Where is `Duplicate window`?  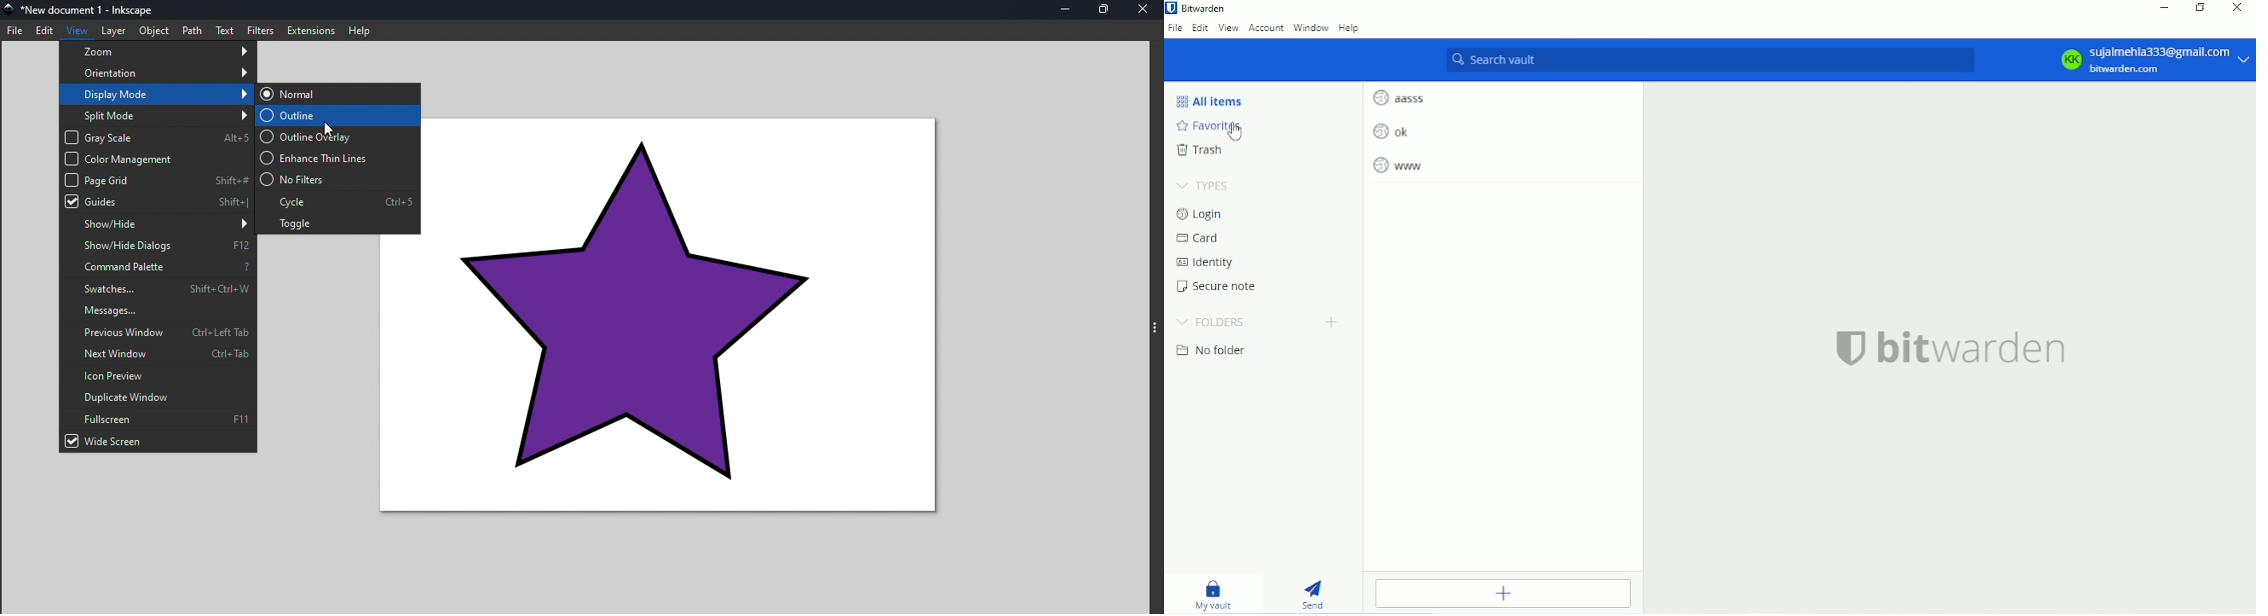
Duplicate window is located at coordinates (160, 396).